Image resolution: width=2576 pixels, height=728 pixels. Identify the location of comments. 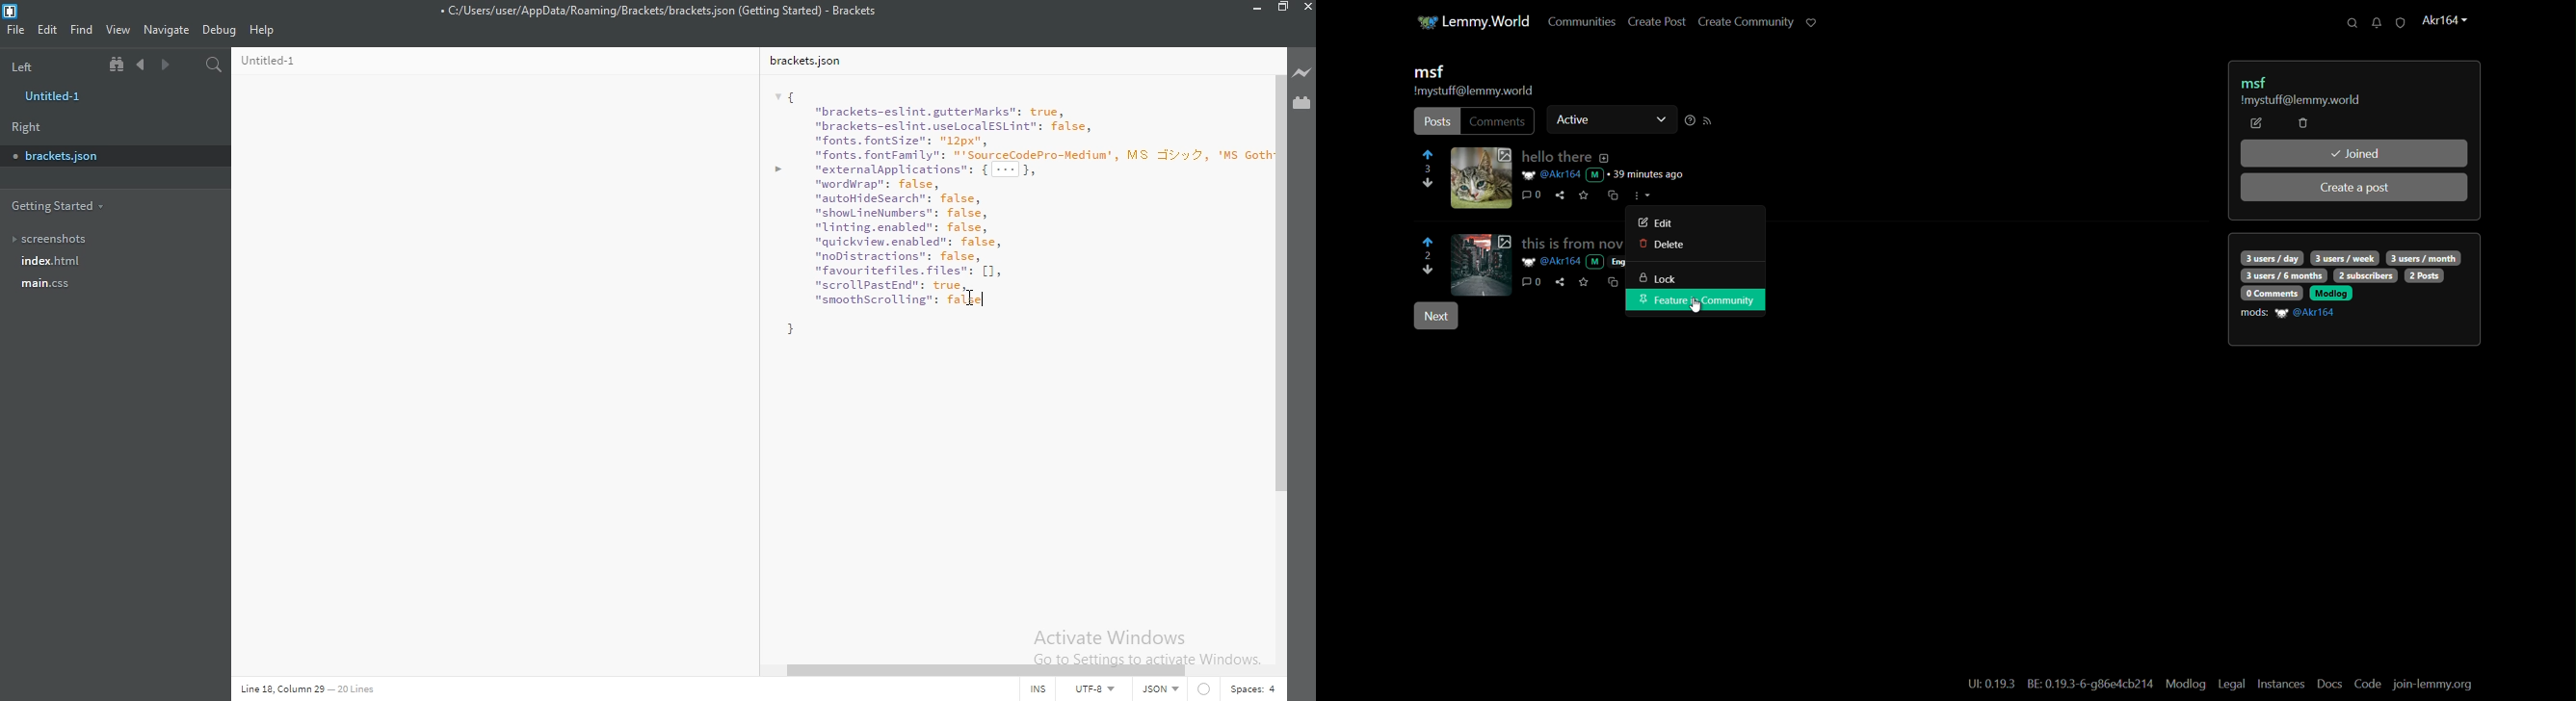
(1530, 282).